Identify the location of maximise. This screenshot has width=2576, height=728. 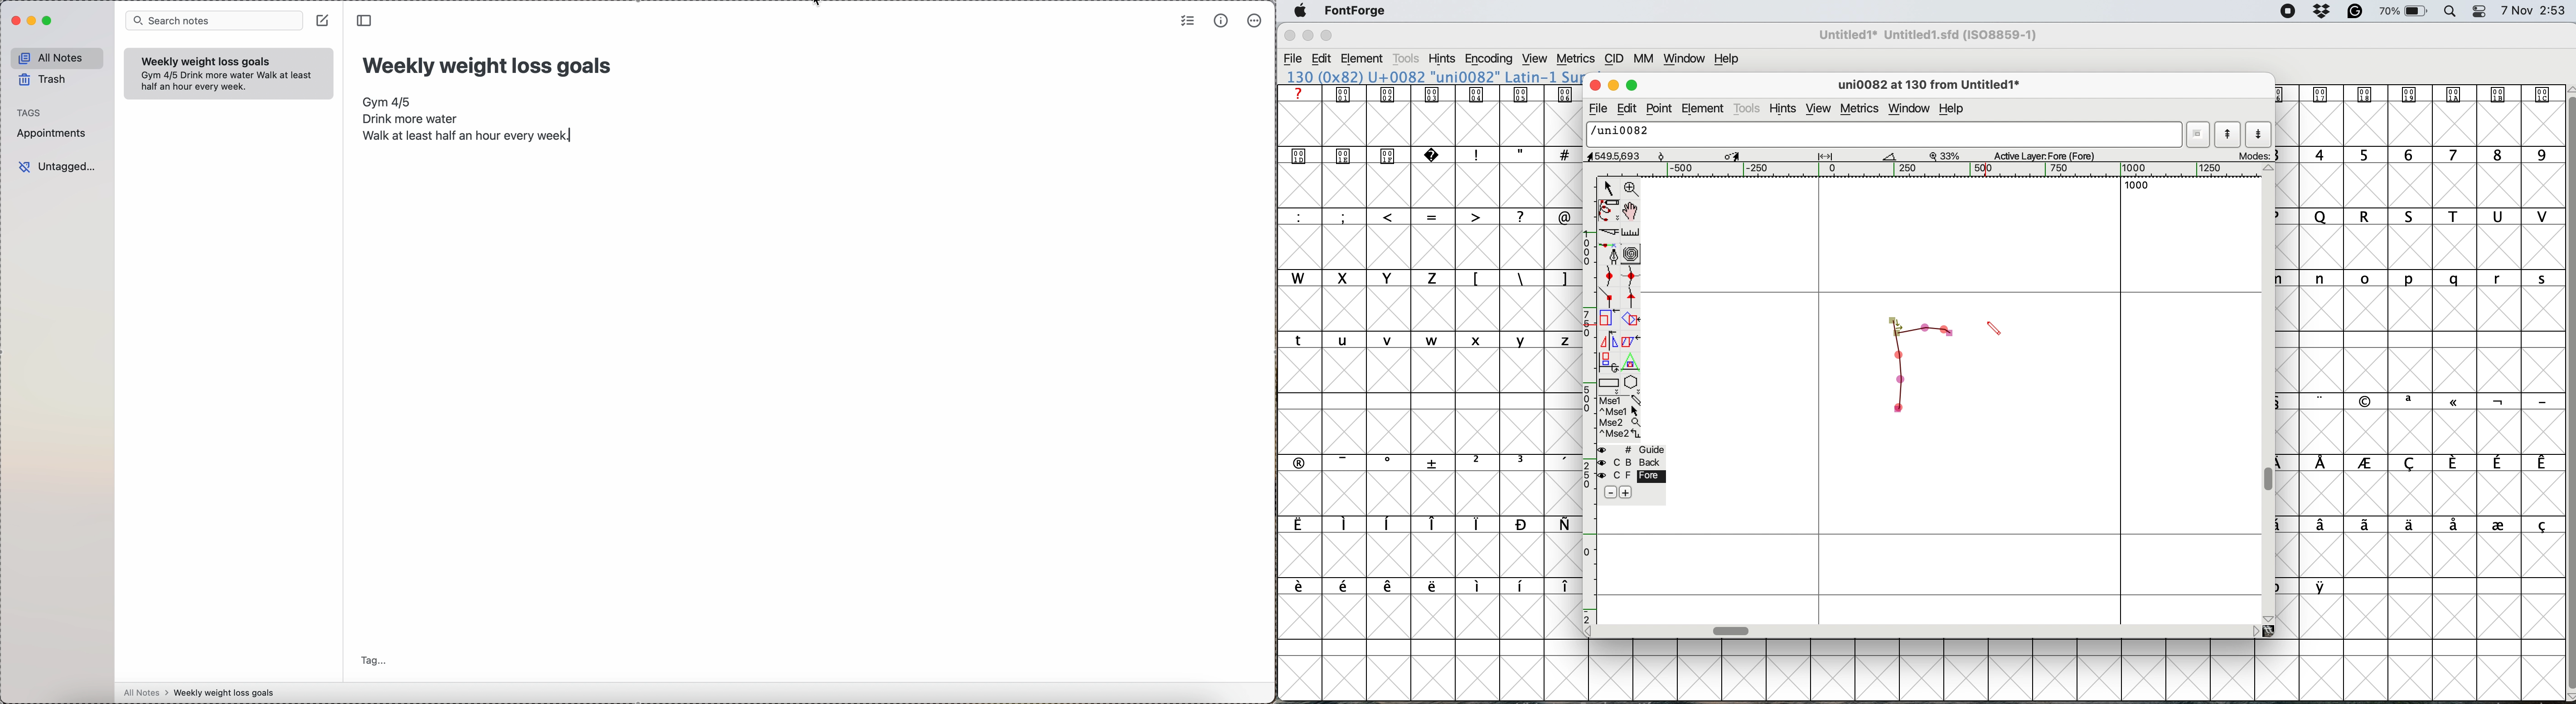
(1632, 86).